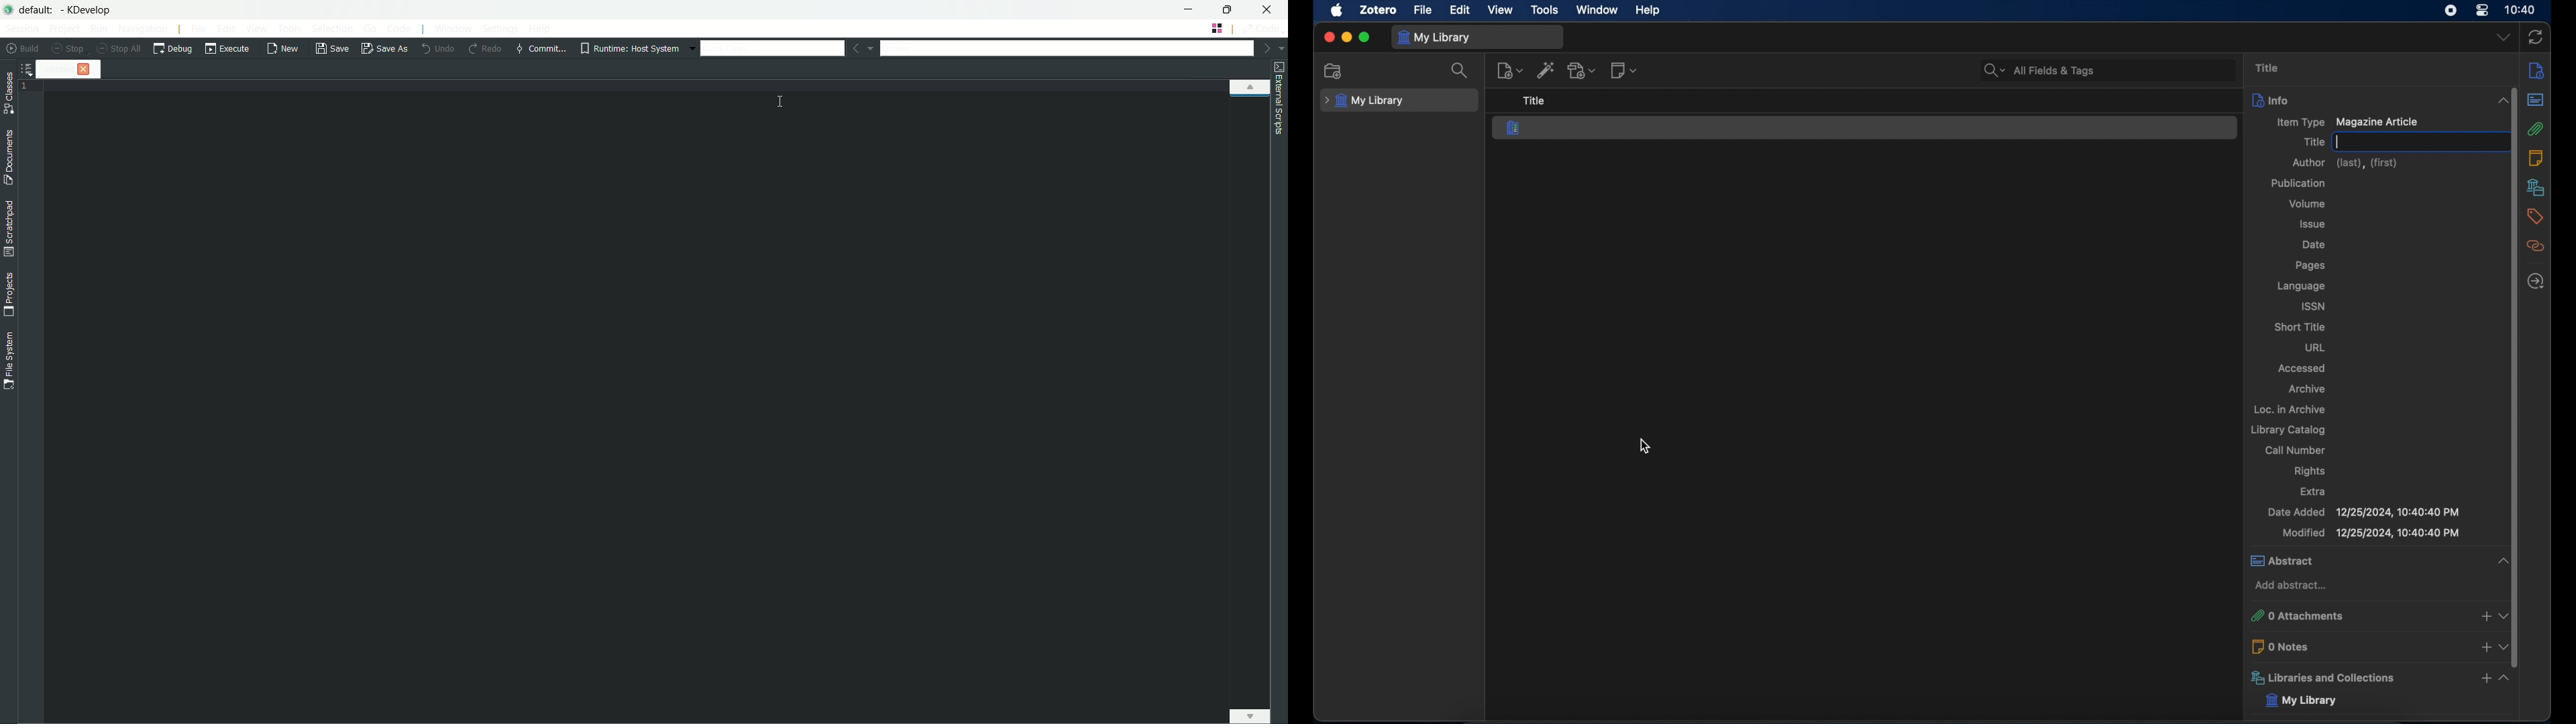  I want to click on pages, so click(2310, 265).